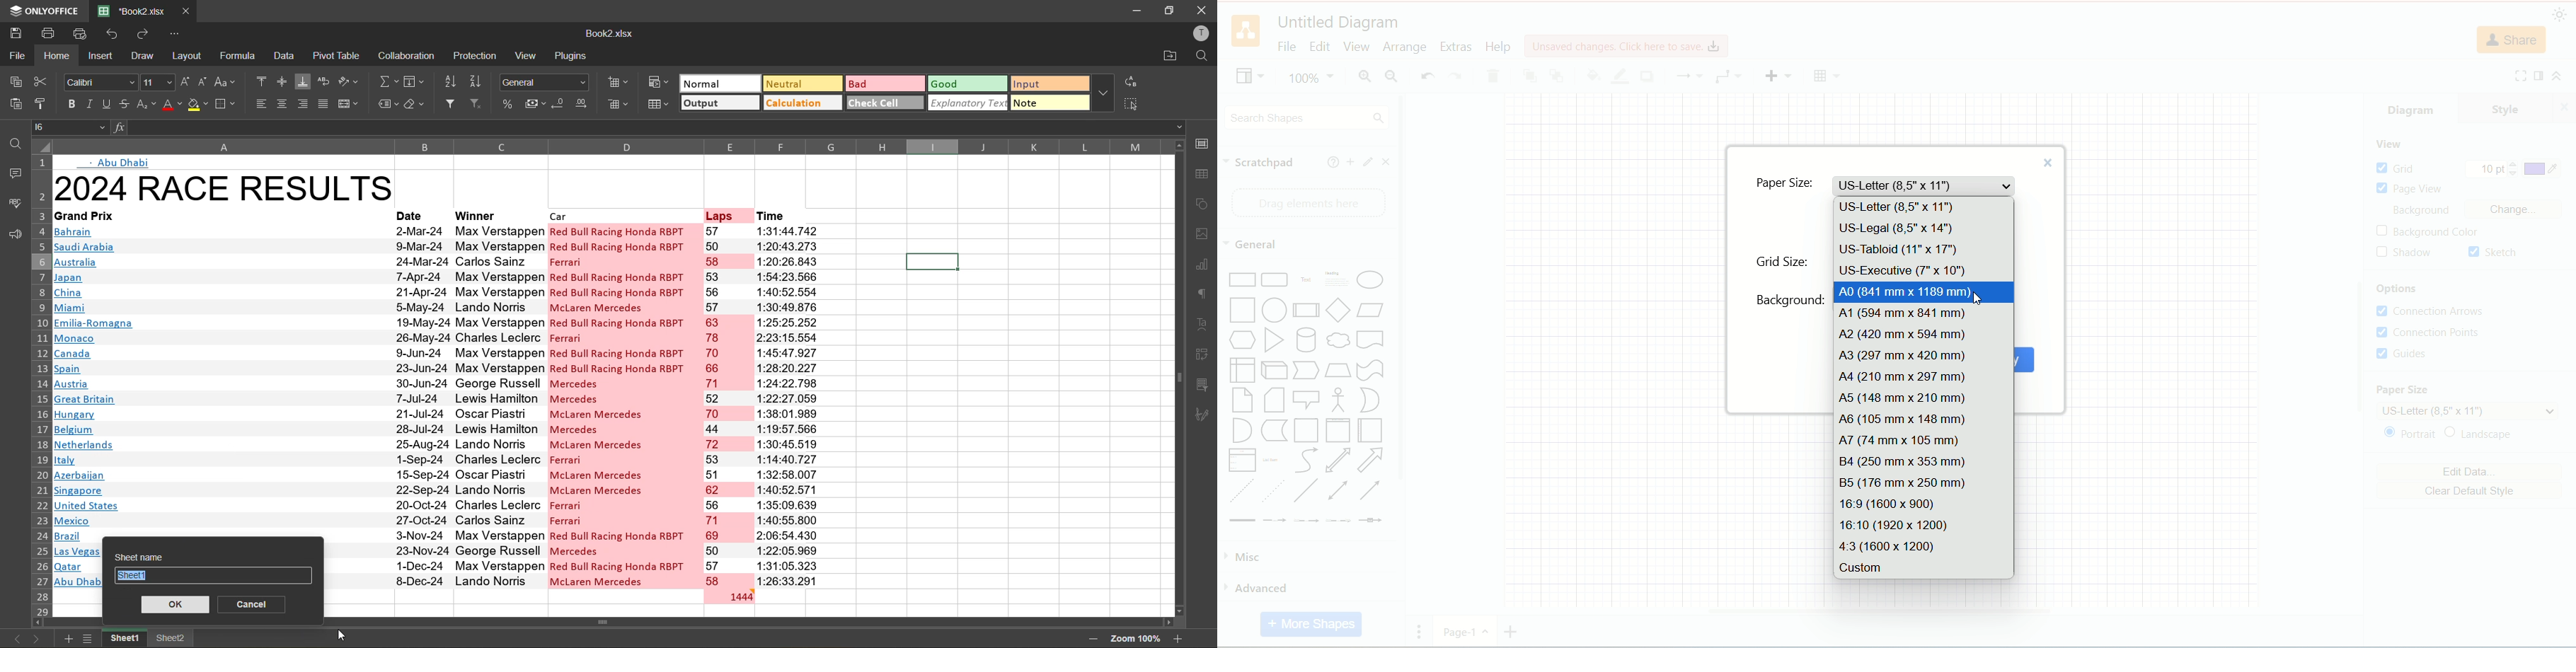  I want to click on Ellipse, so click(1371, 282).